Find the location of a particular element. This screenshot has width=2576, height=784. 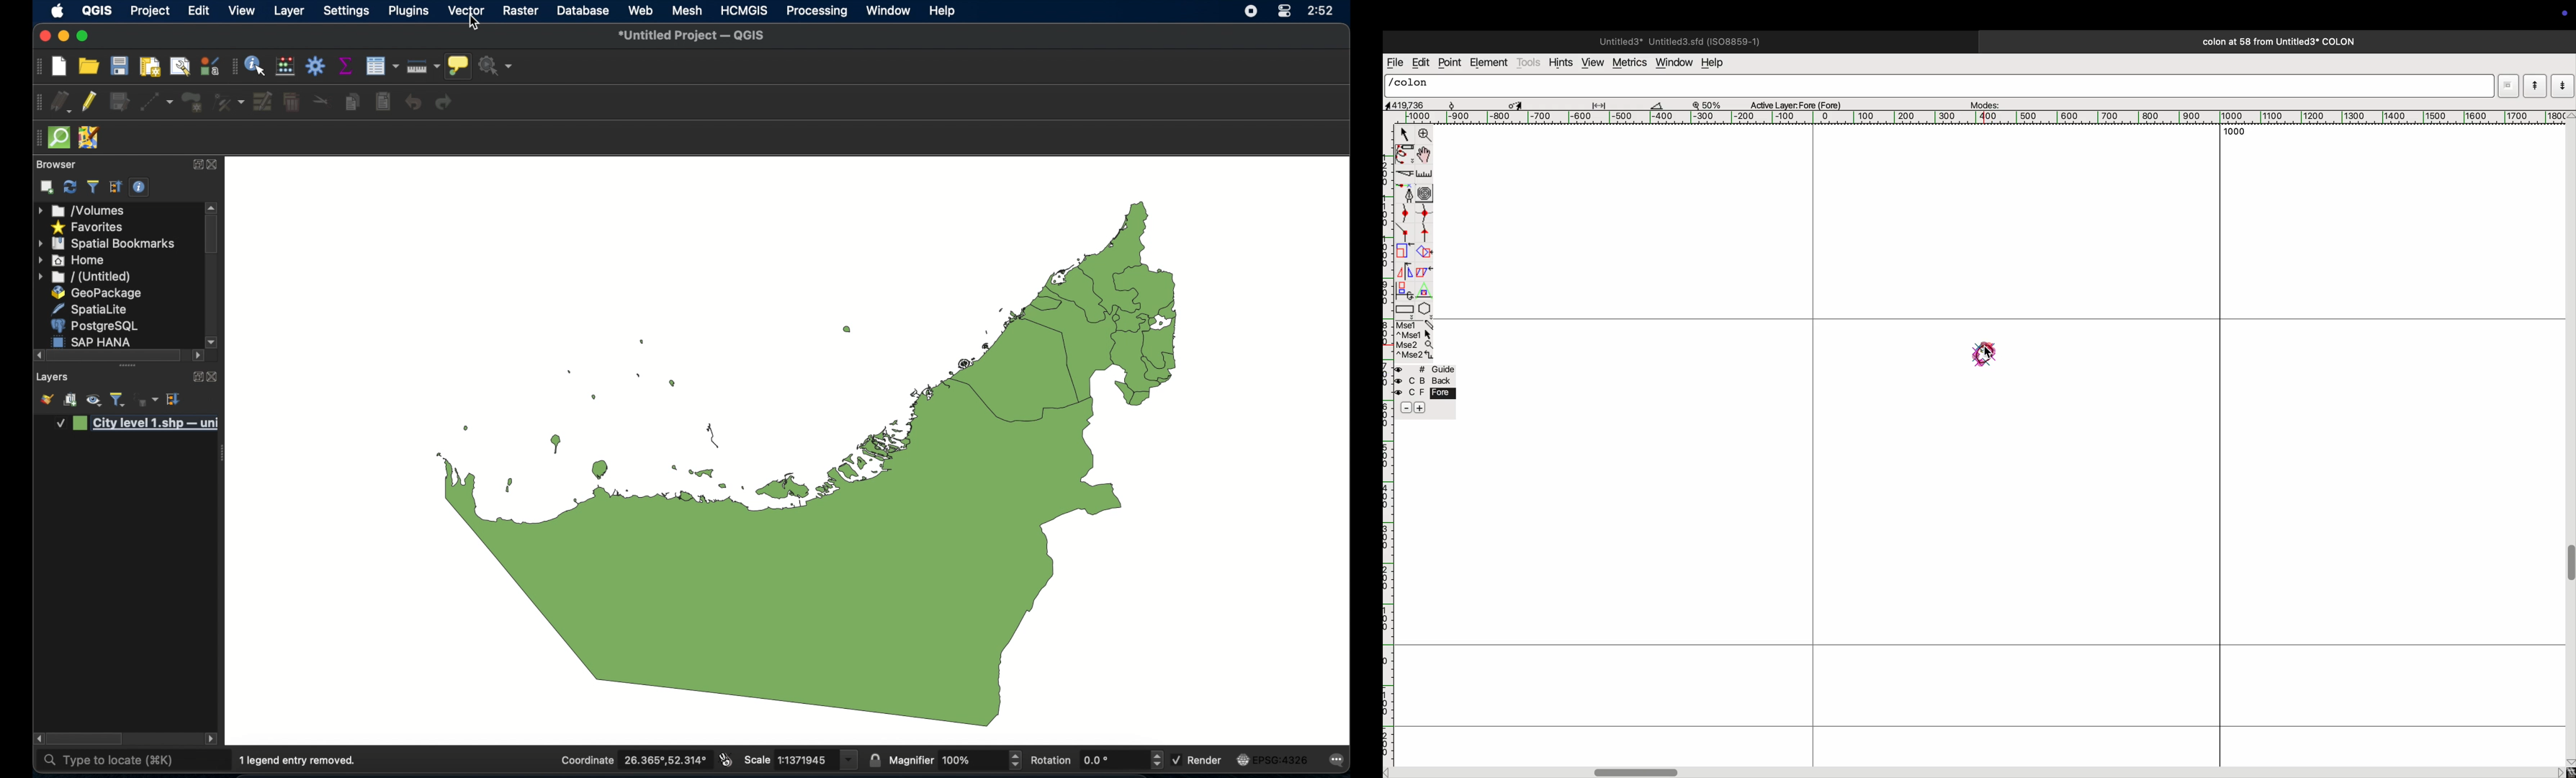

project is located at coordinates (151, 12).